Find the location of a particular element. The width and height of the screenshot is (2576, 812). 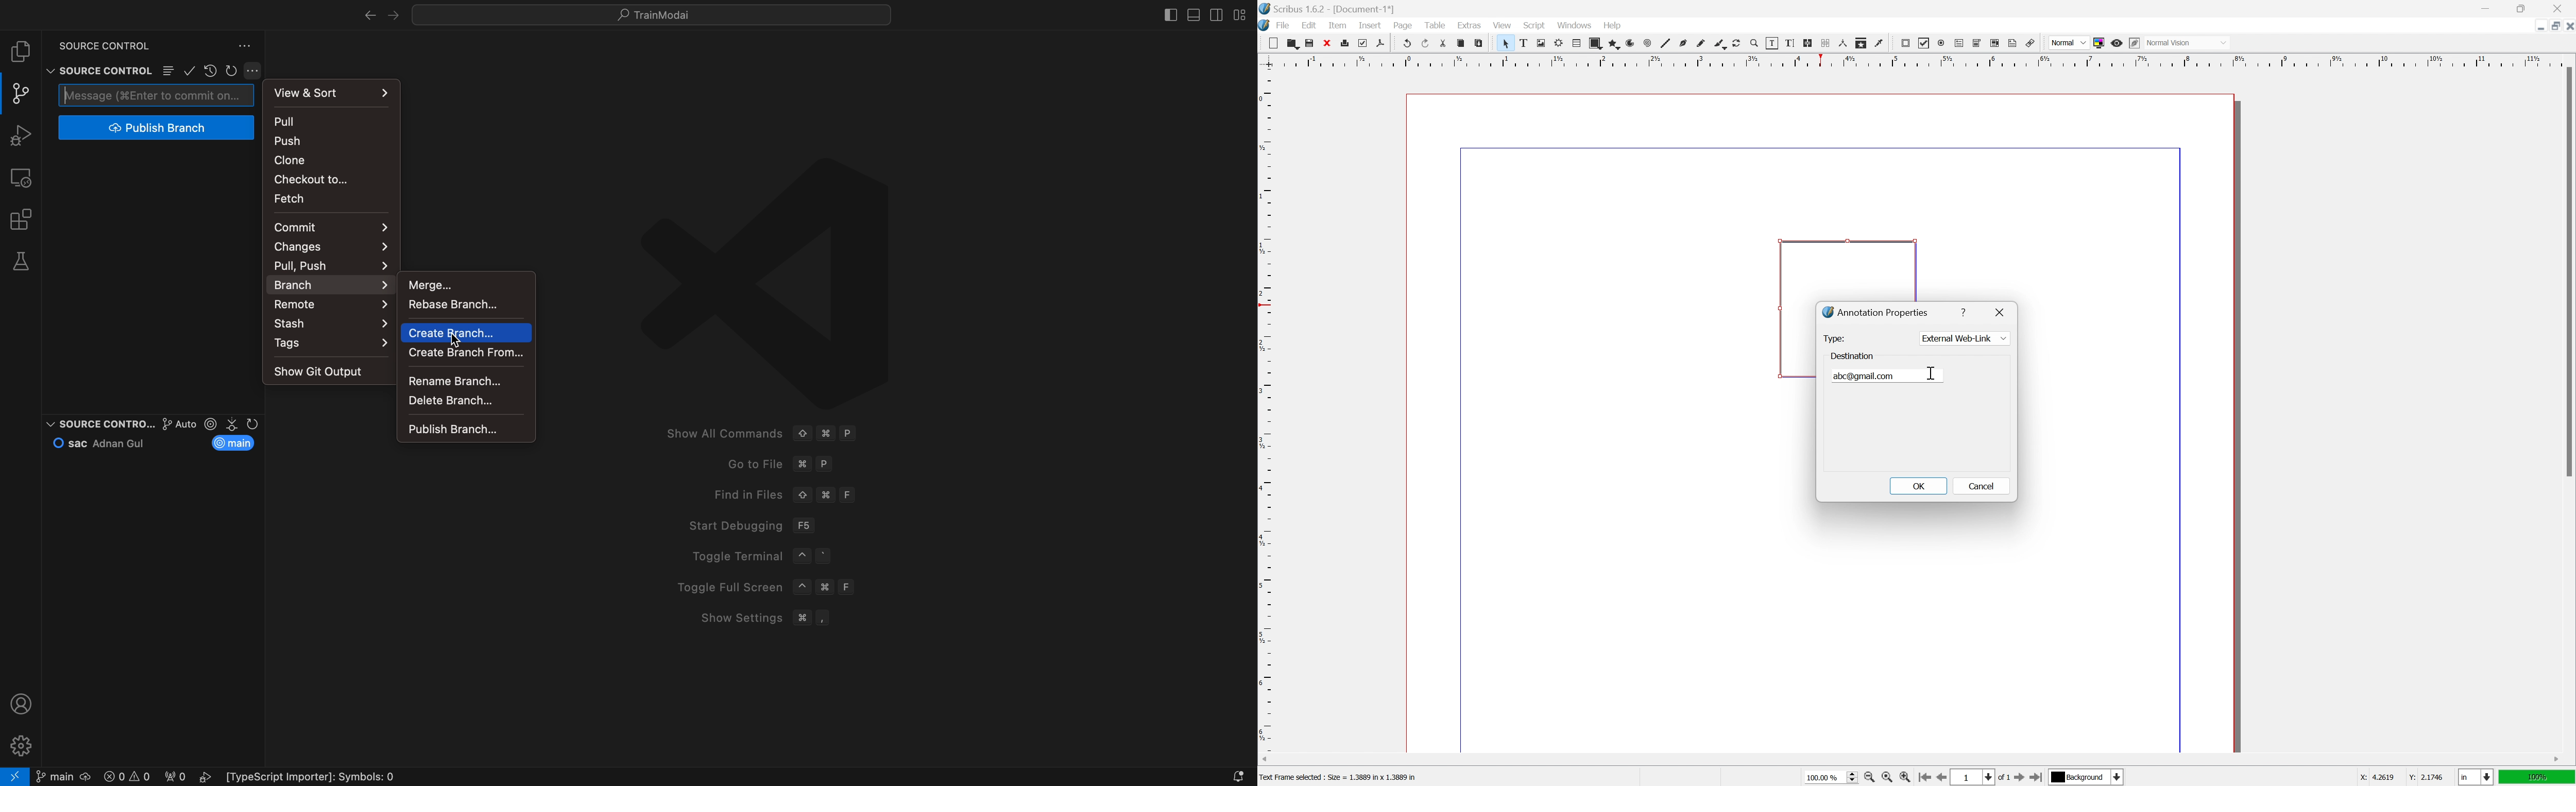

abc@gmail.com is located at coordinates (1866, 376).